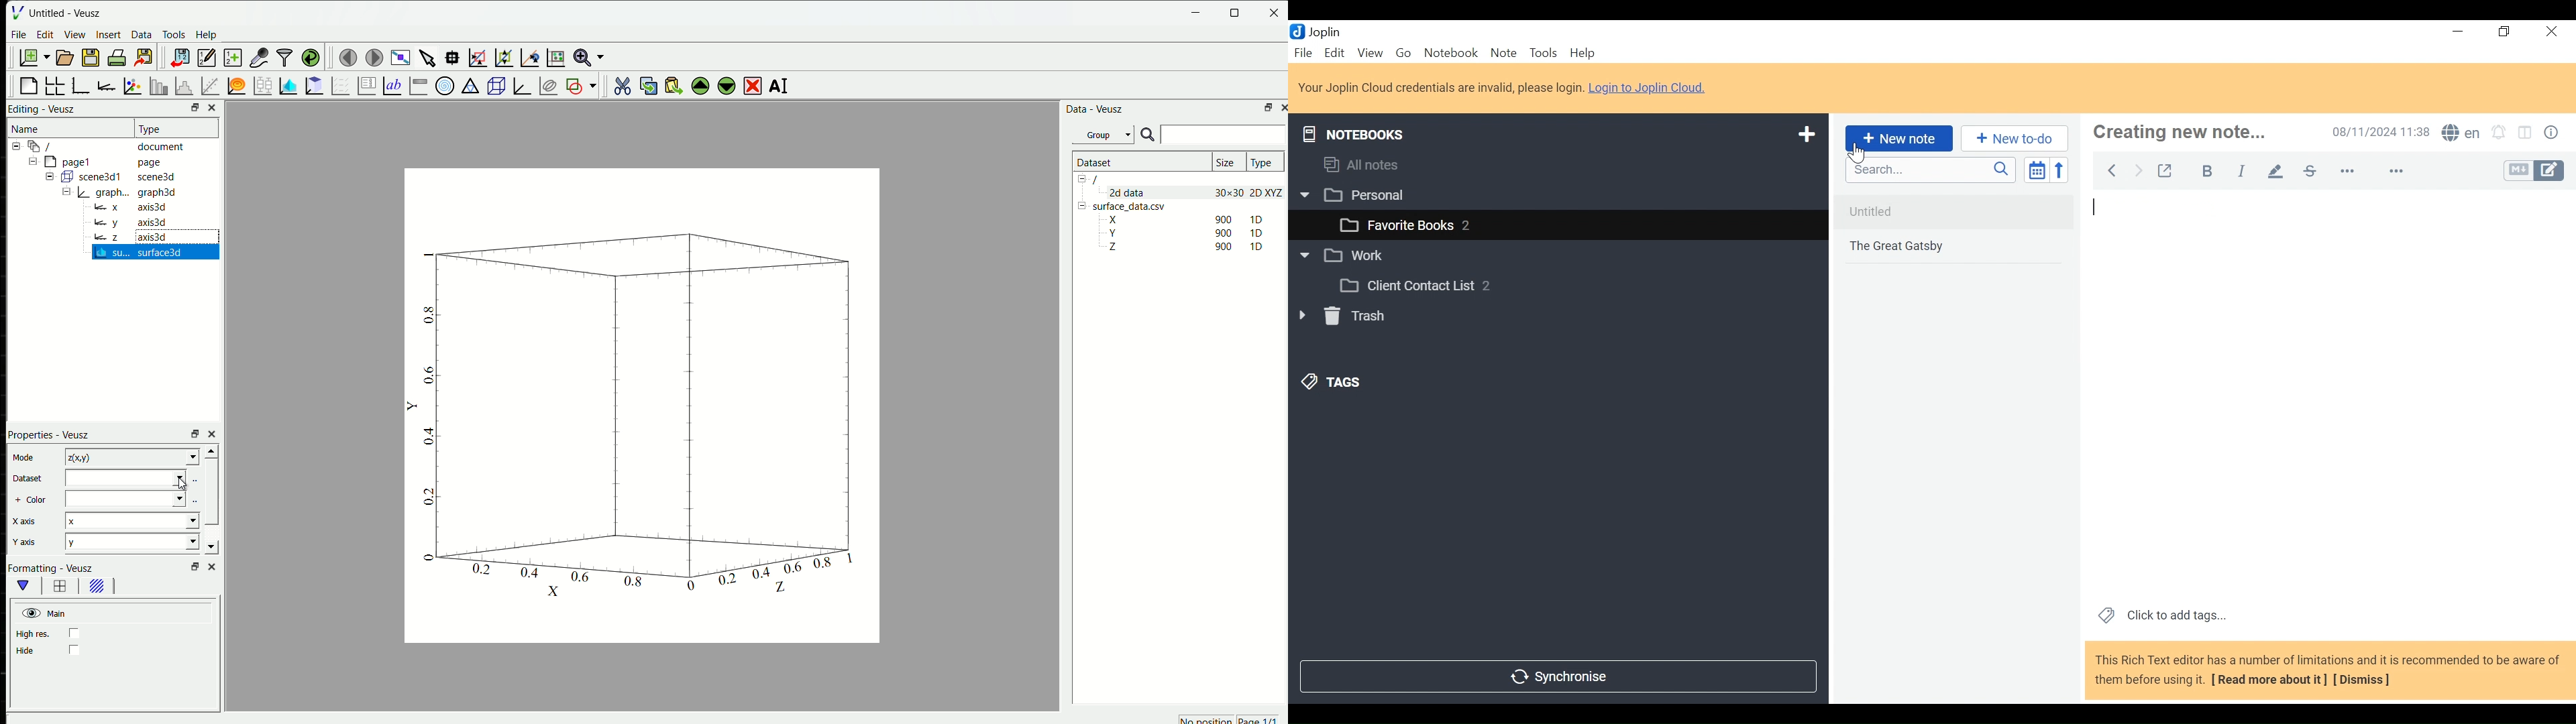  What do you see at coordinates (28, 479) in the screenshot?
I see `Dataset` at bounding box center [28, 479].